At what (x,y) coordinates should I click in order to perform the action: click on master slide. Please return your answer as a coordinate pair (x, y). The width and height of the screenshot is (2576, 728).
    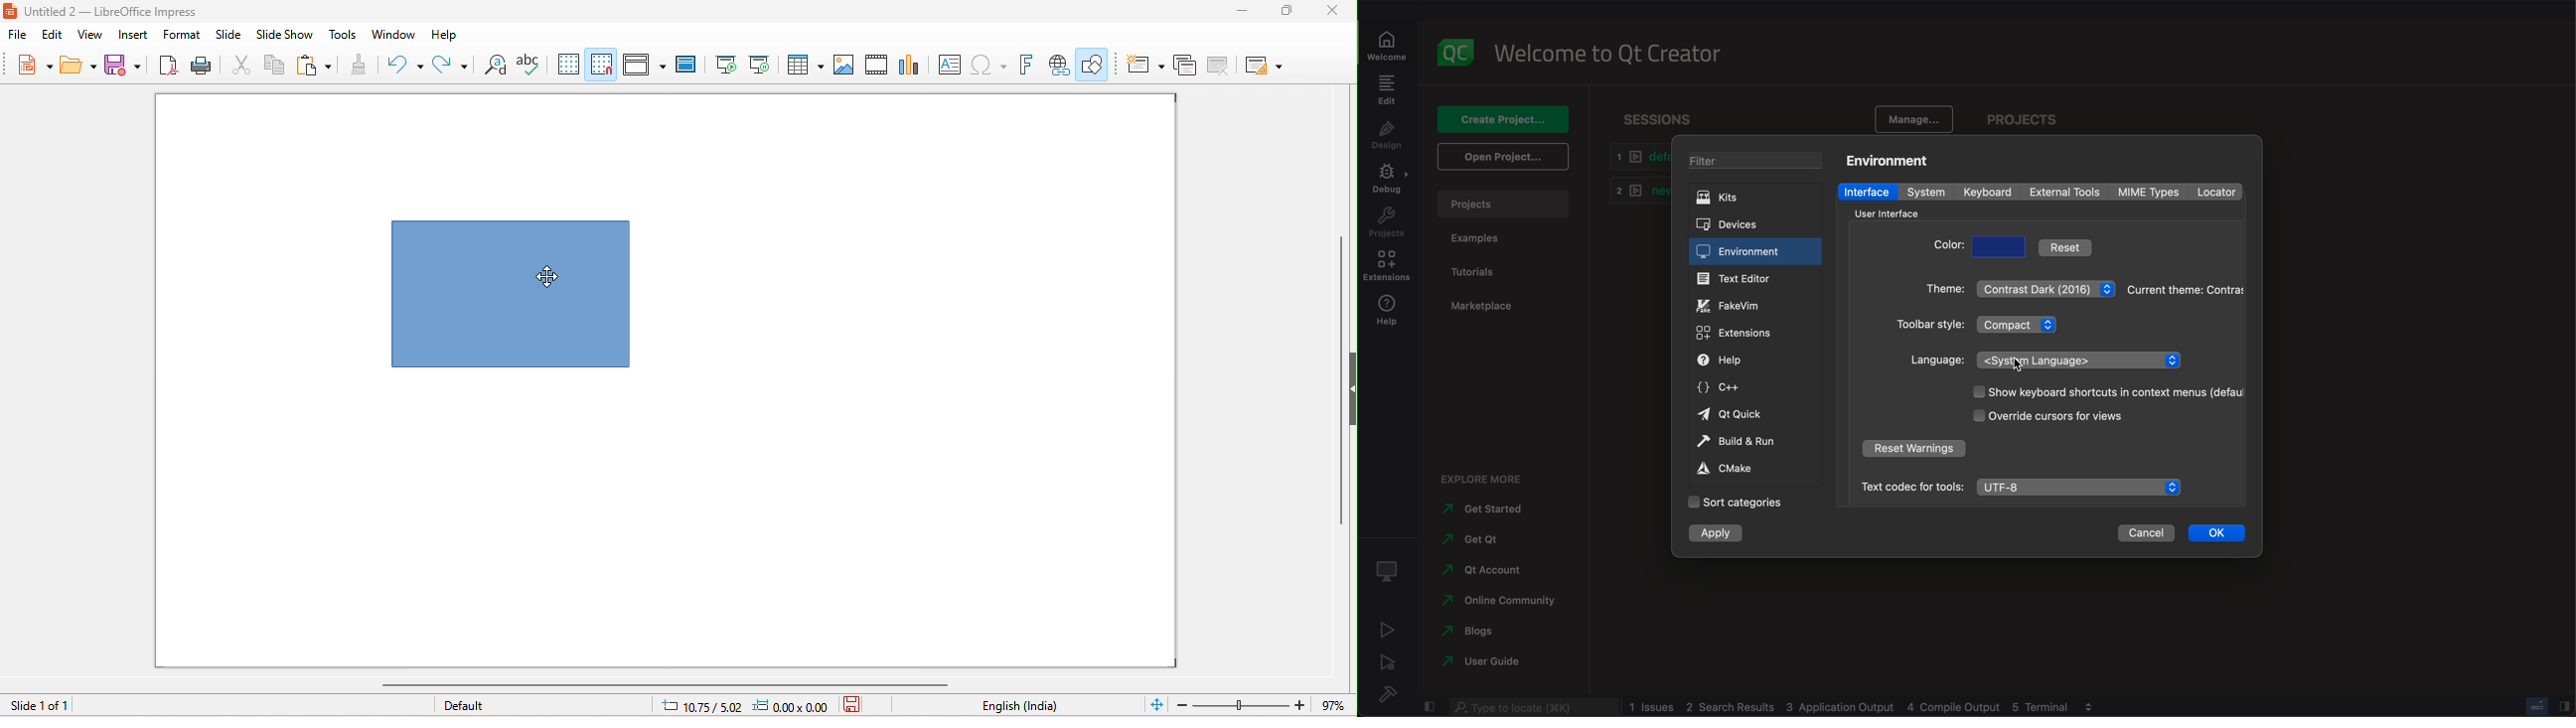
    Looking at the image, I should click on (685, 64).